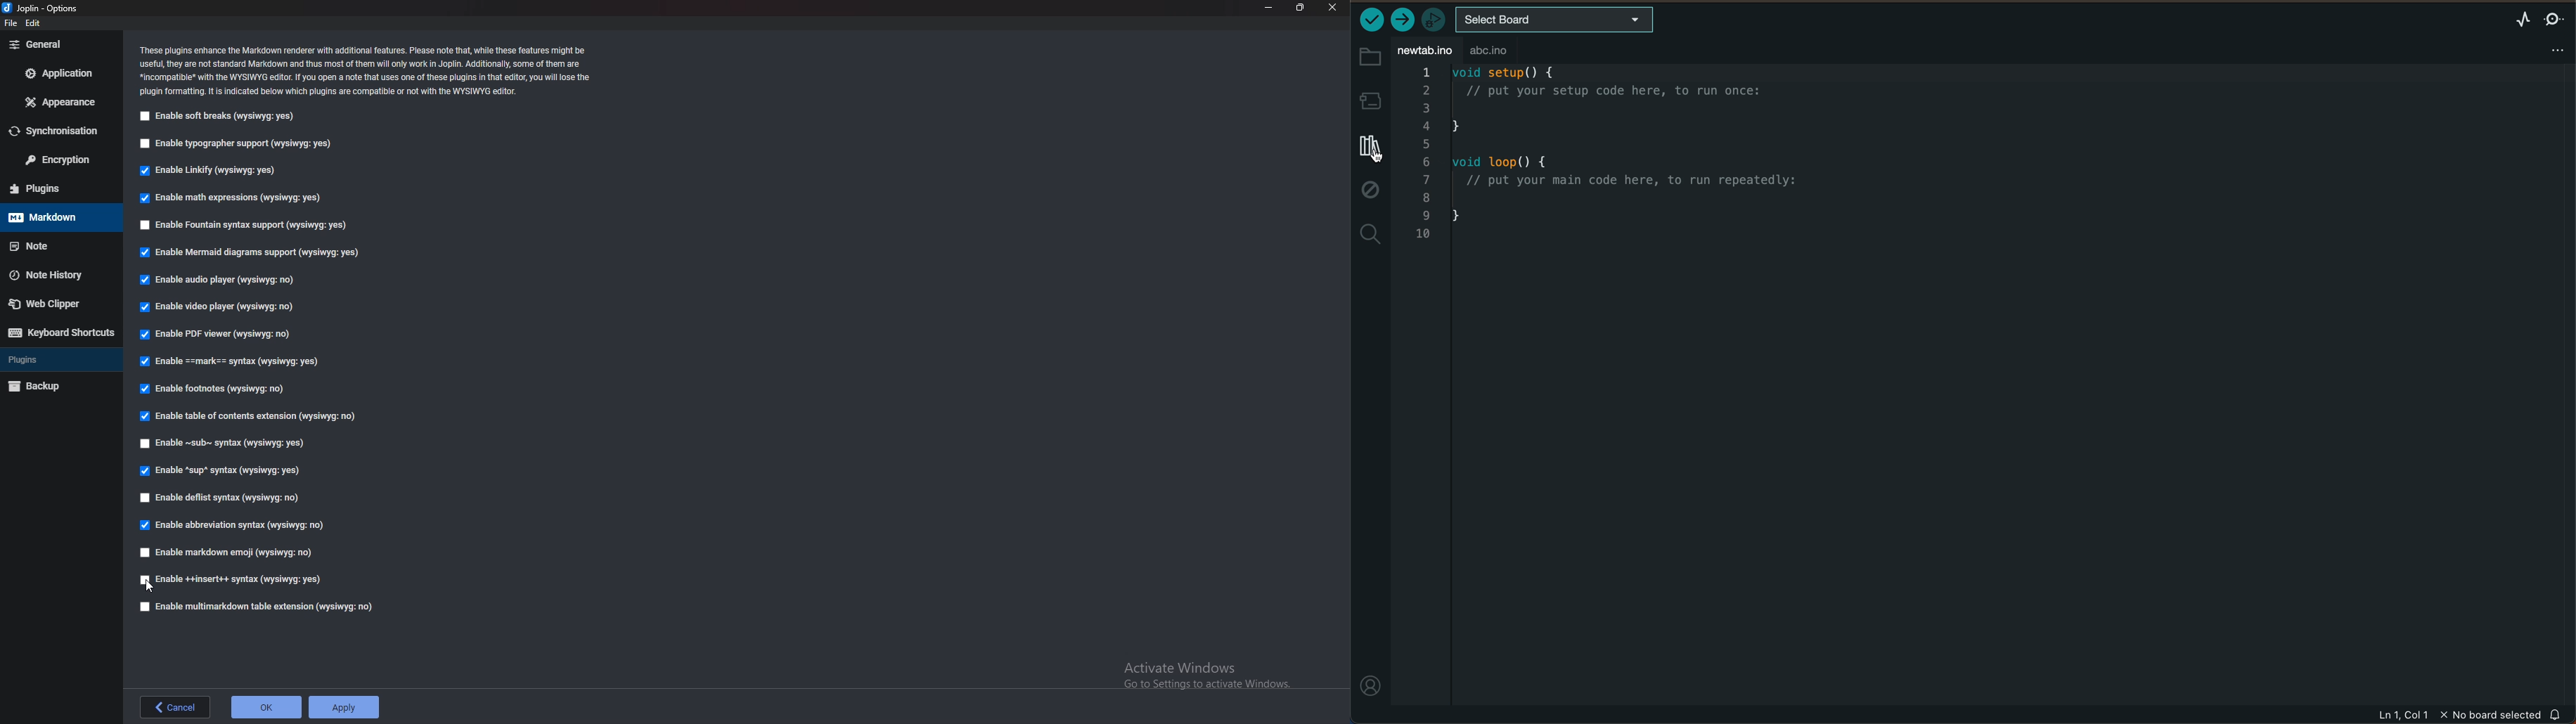 The width and height of the screenshot is (2576, 728). What do you see at coordinates (2551, 49) in the screenshot?
I see `file setting` at bounding box center [2551, 49].